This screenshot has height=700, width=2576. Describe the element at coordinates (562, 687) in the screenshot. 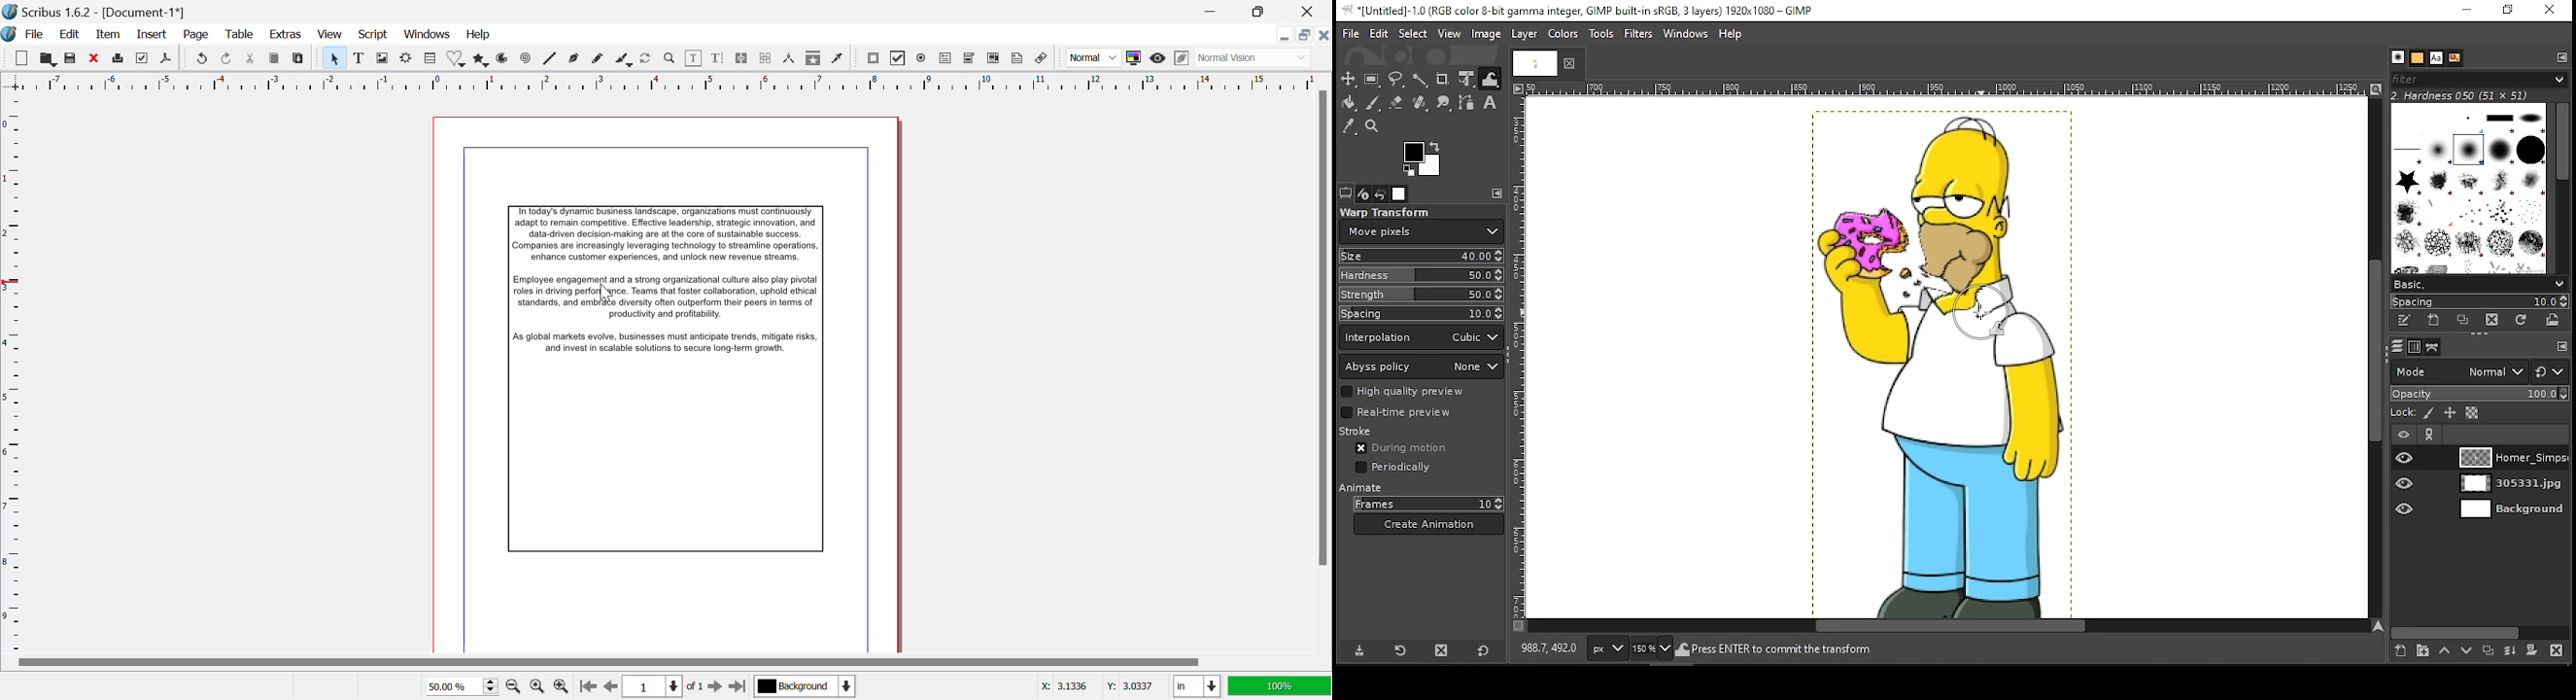

I see `Zoom In` at that location.